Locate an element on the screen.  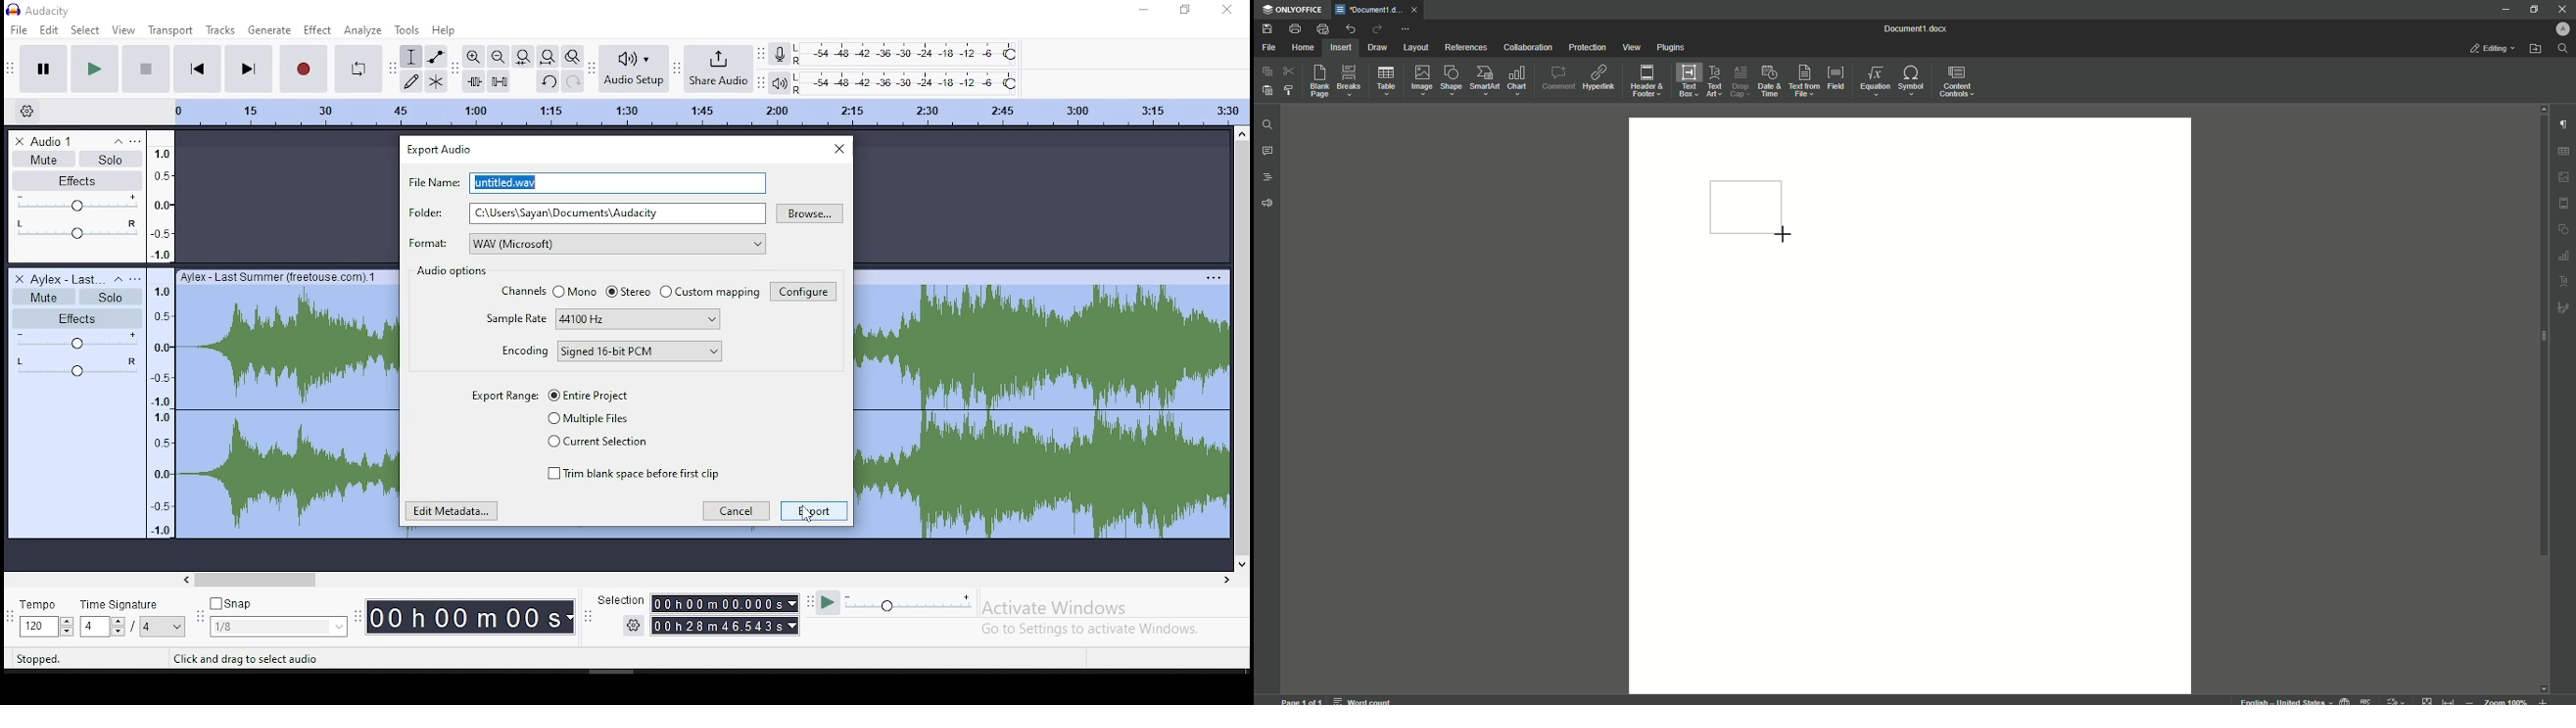
trim audio outside selection is located at coordinates (472, 81).